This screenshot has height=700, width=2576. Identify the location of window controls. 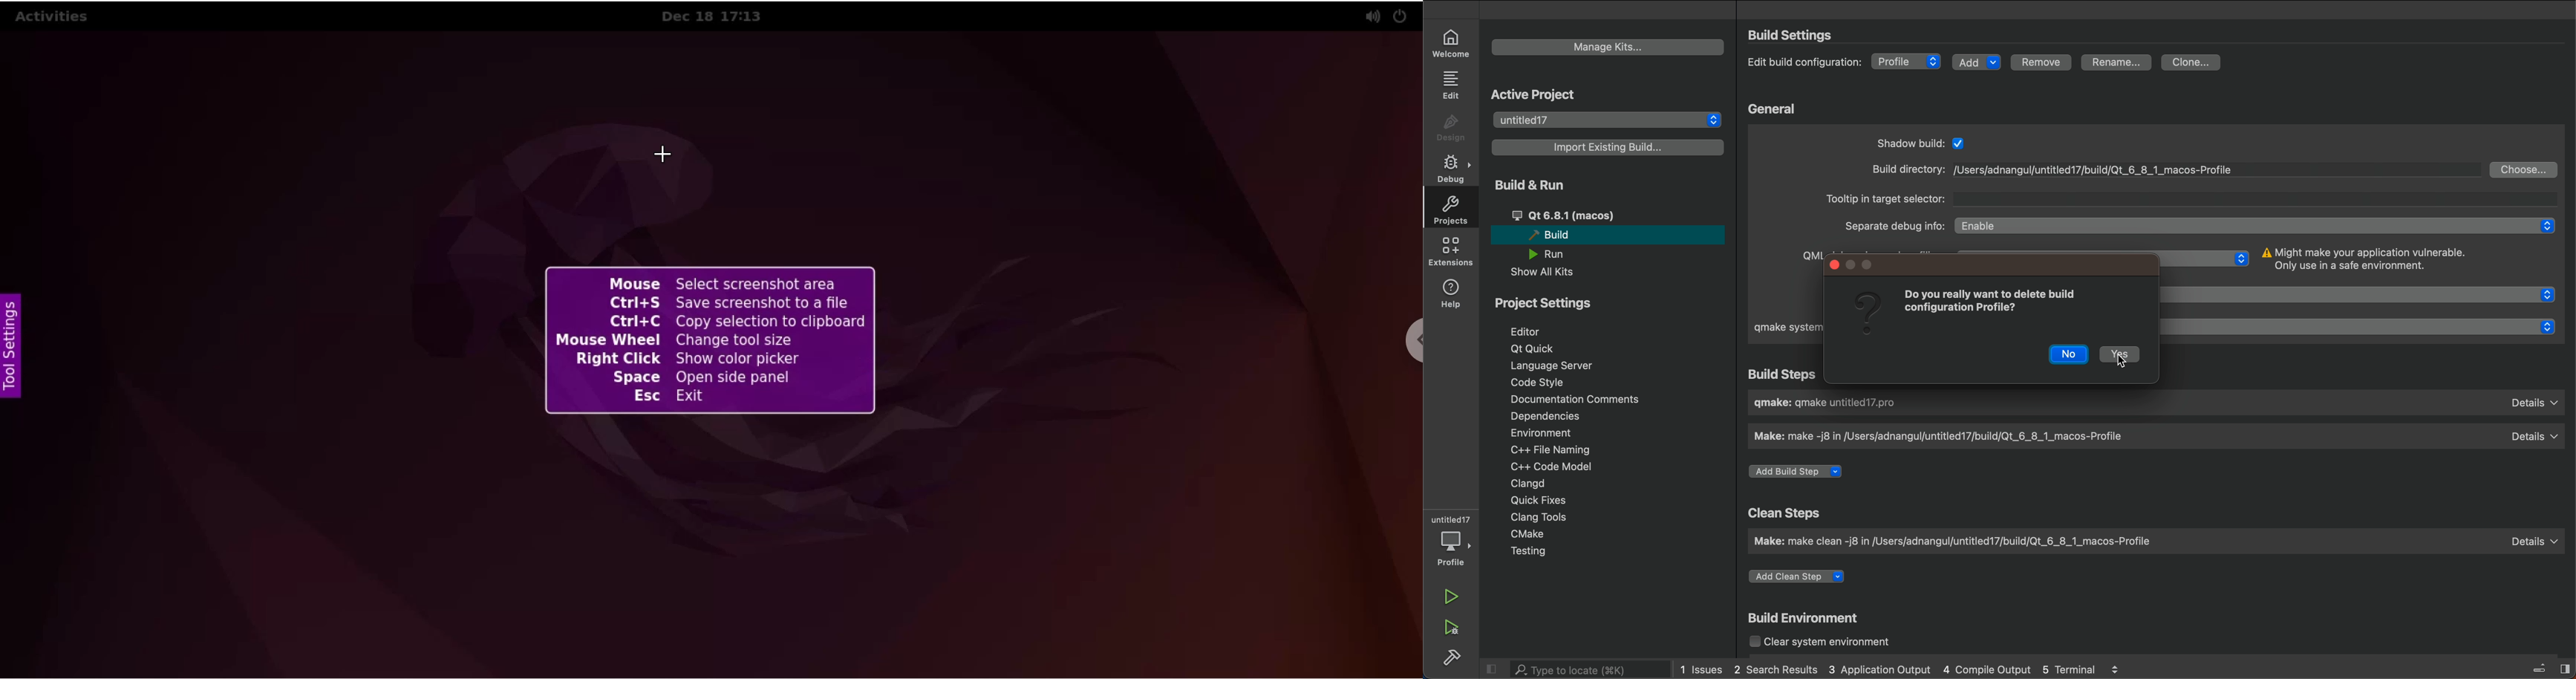
(1861, 265).